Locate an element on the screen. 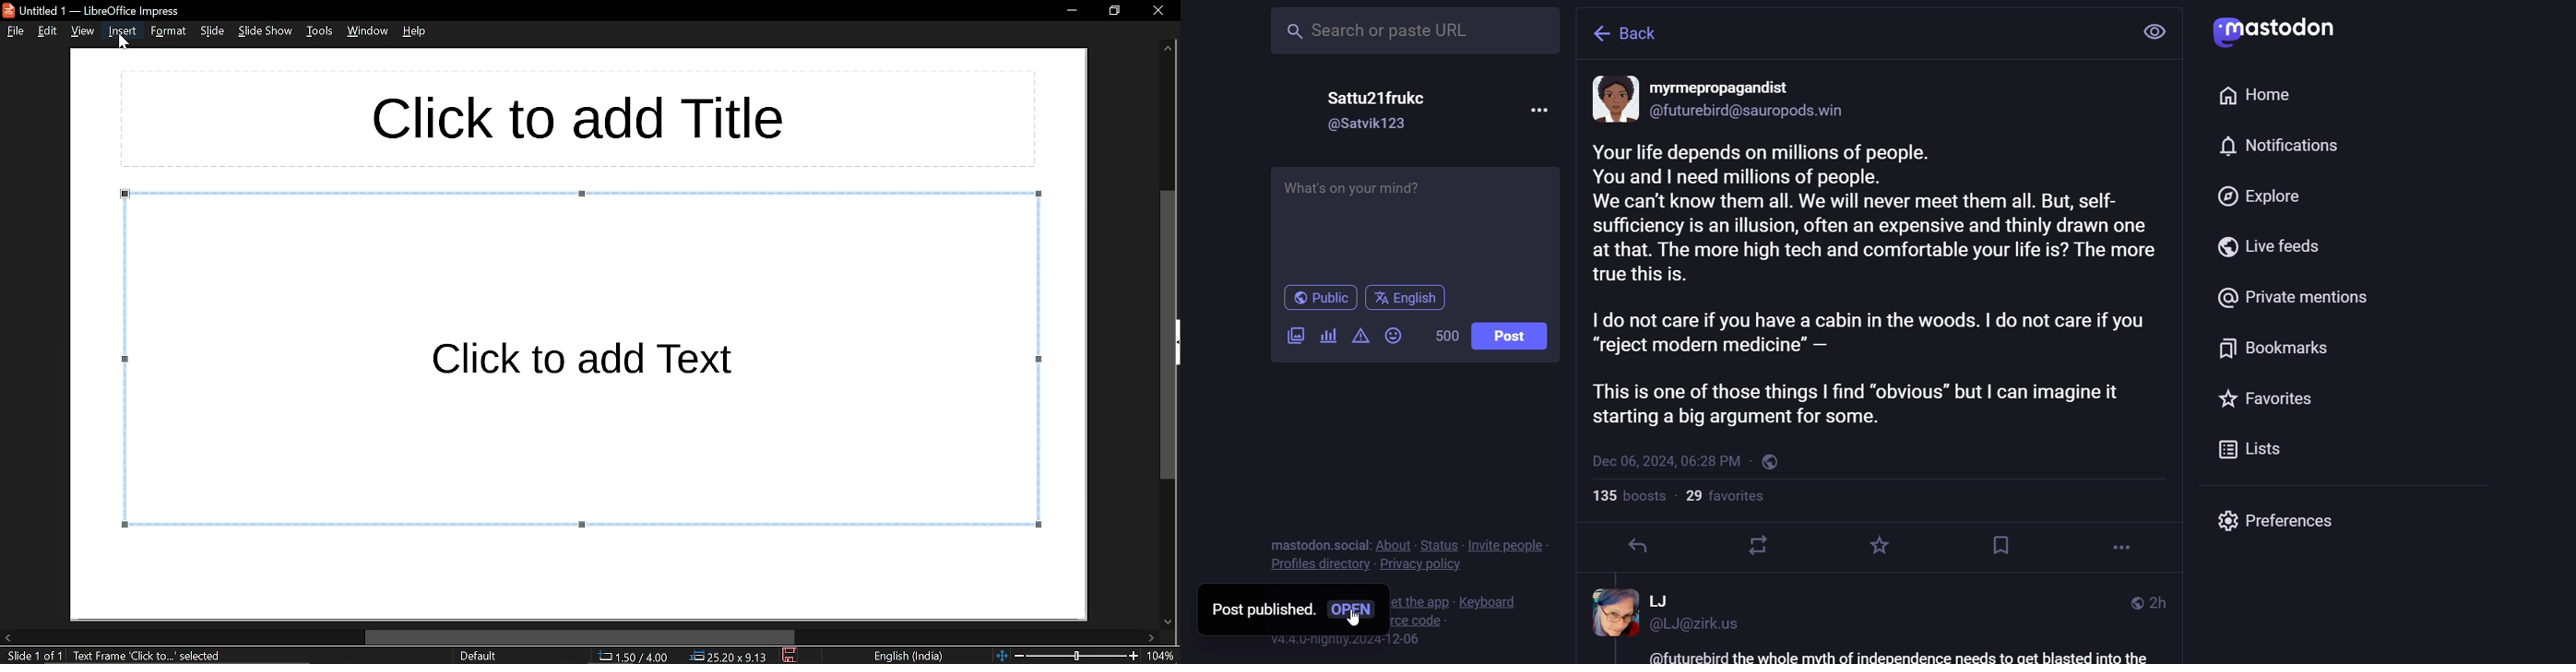 This screenshot has height=672, width=2576. last modifiied is located at coordinates (2164, 602).